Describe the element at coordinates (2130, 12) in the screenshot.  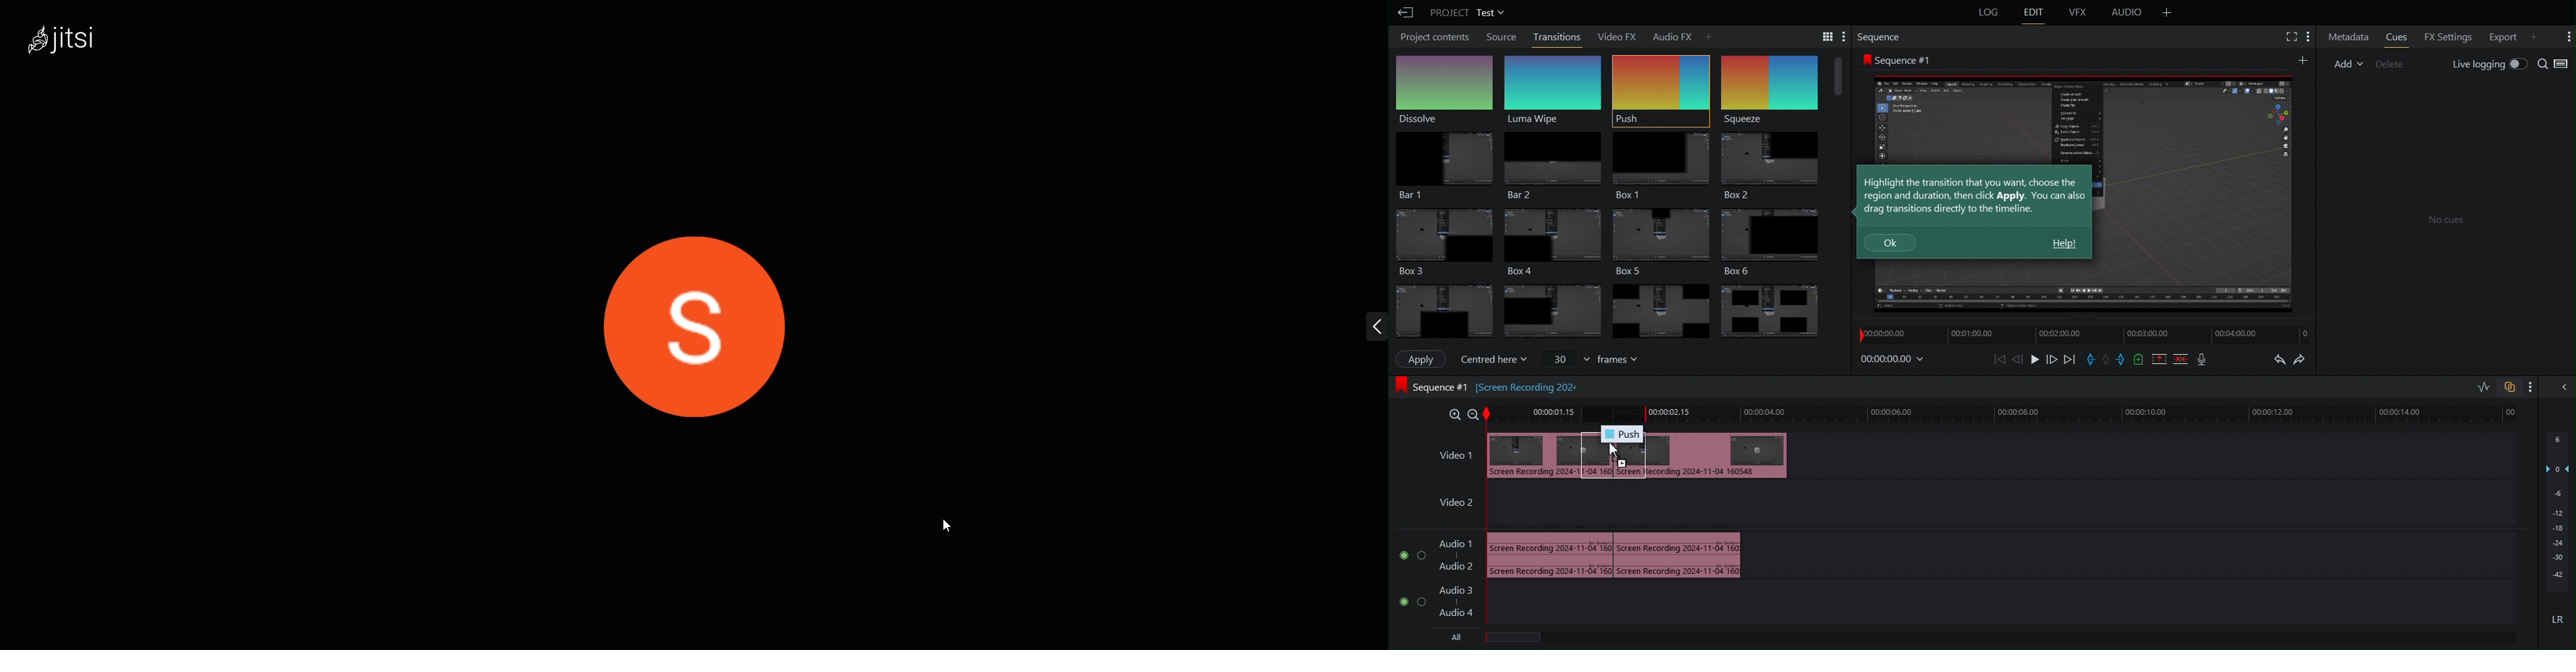
I see `Audio` at that location.